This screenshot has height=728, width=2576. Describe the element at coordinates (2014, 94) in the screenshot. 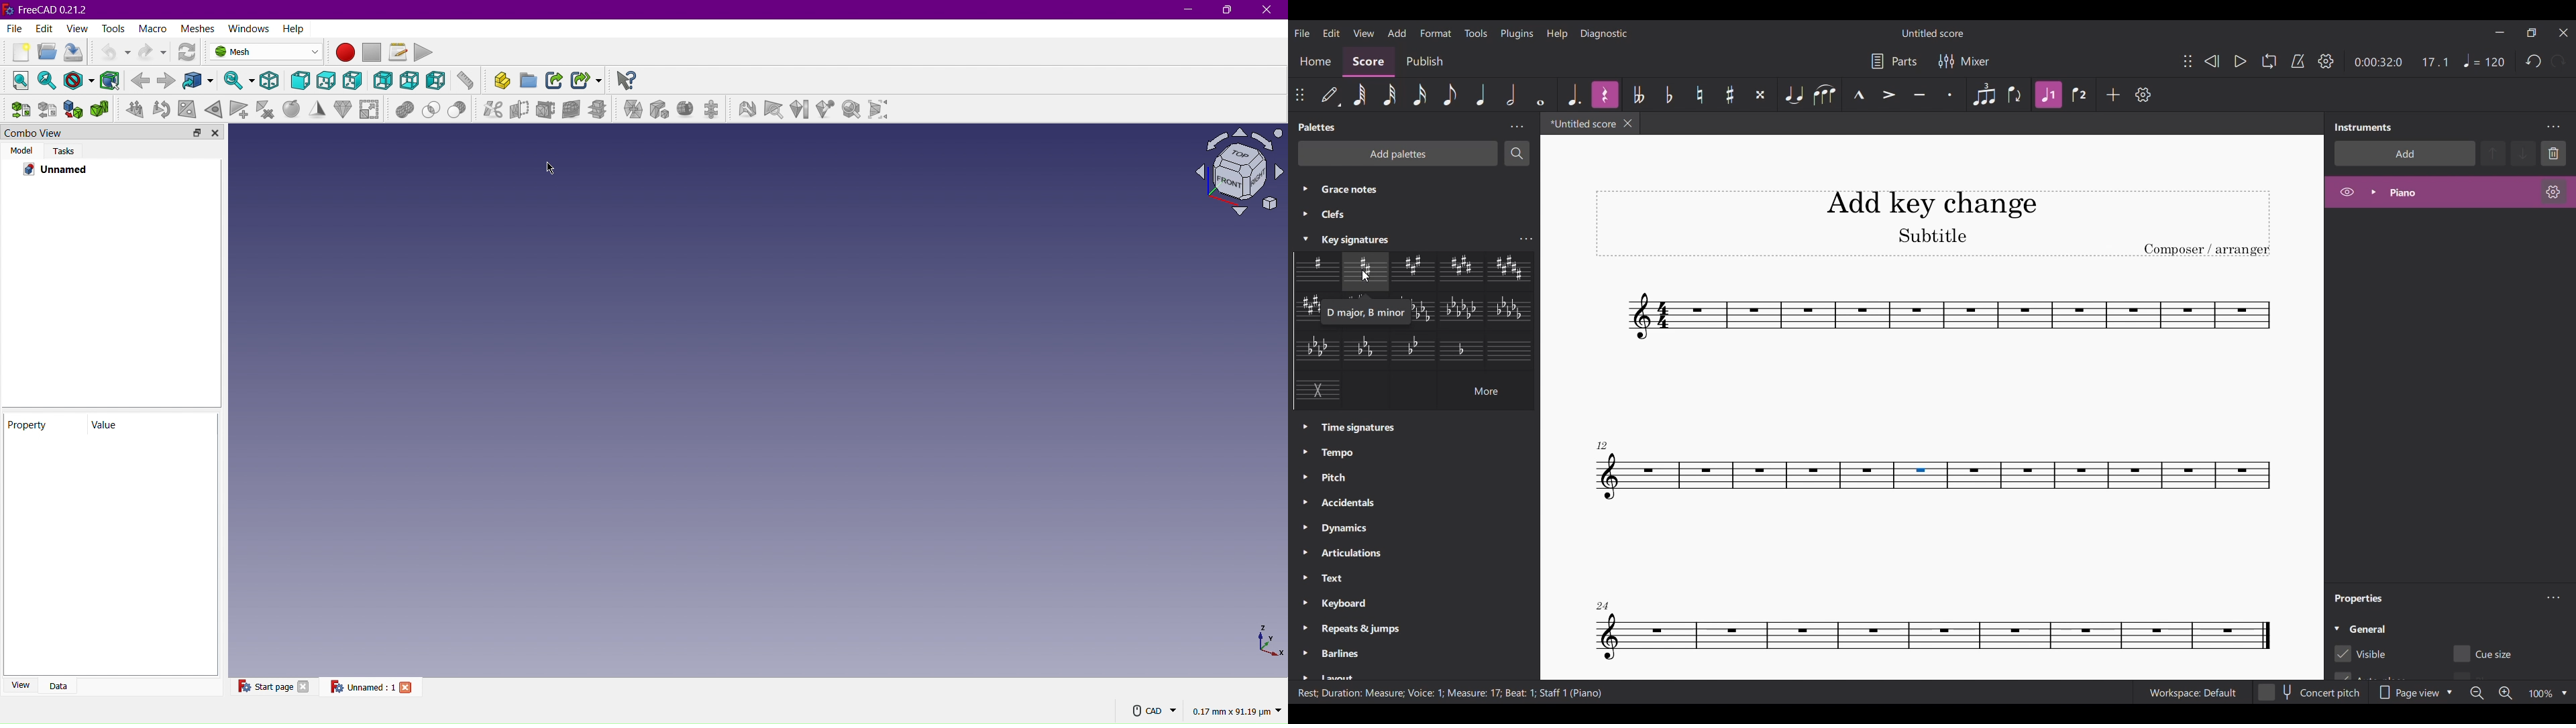

I see `Flip direction` at that location.